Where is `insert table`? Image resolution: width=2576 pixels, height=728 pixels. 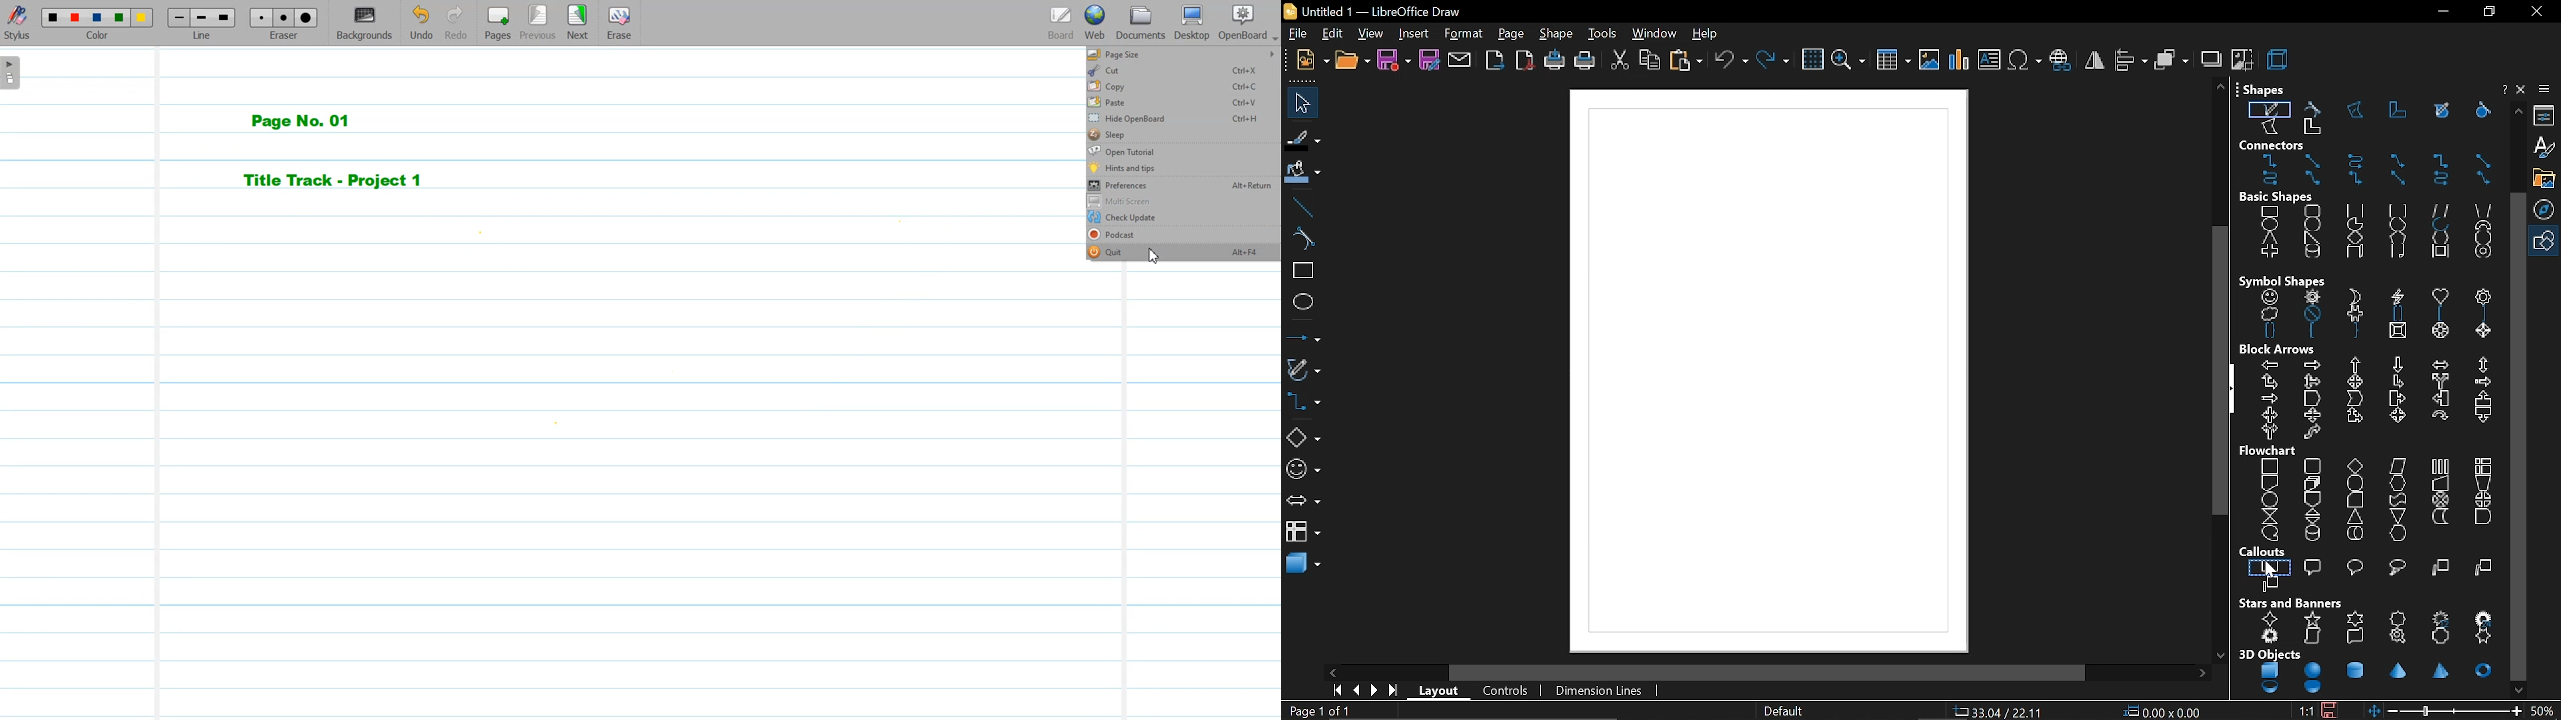
insert table is located at coordinates (1892, 62).